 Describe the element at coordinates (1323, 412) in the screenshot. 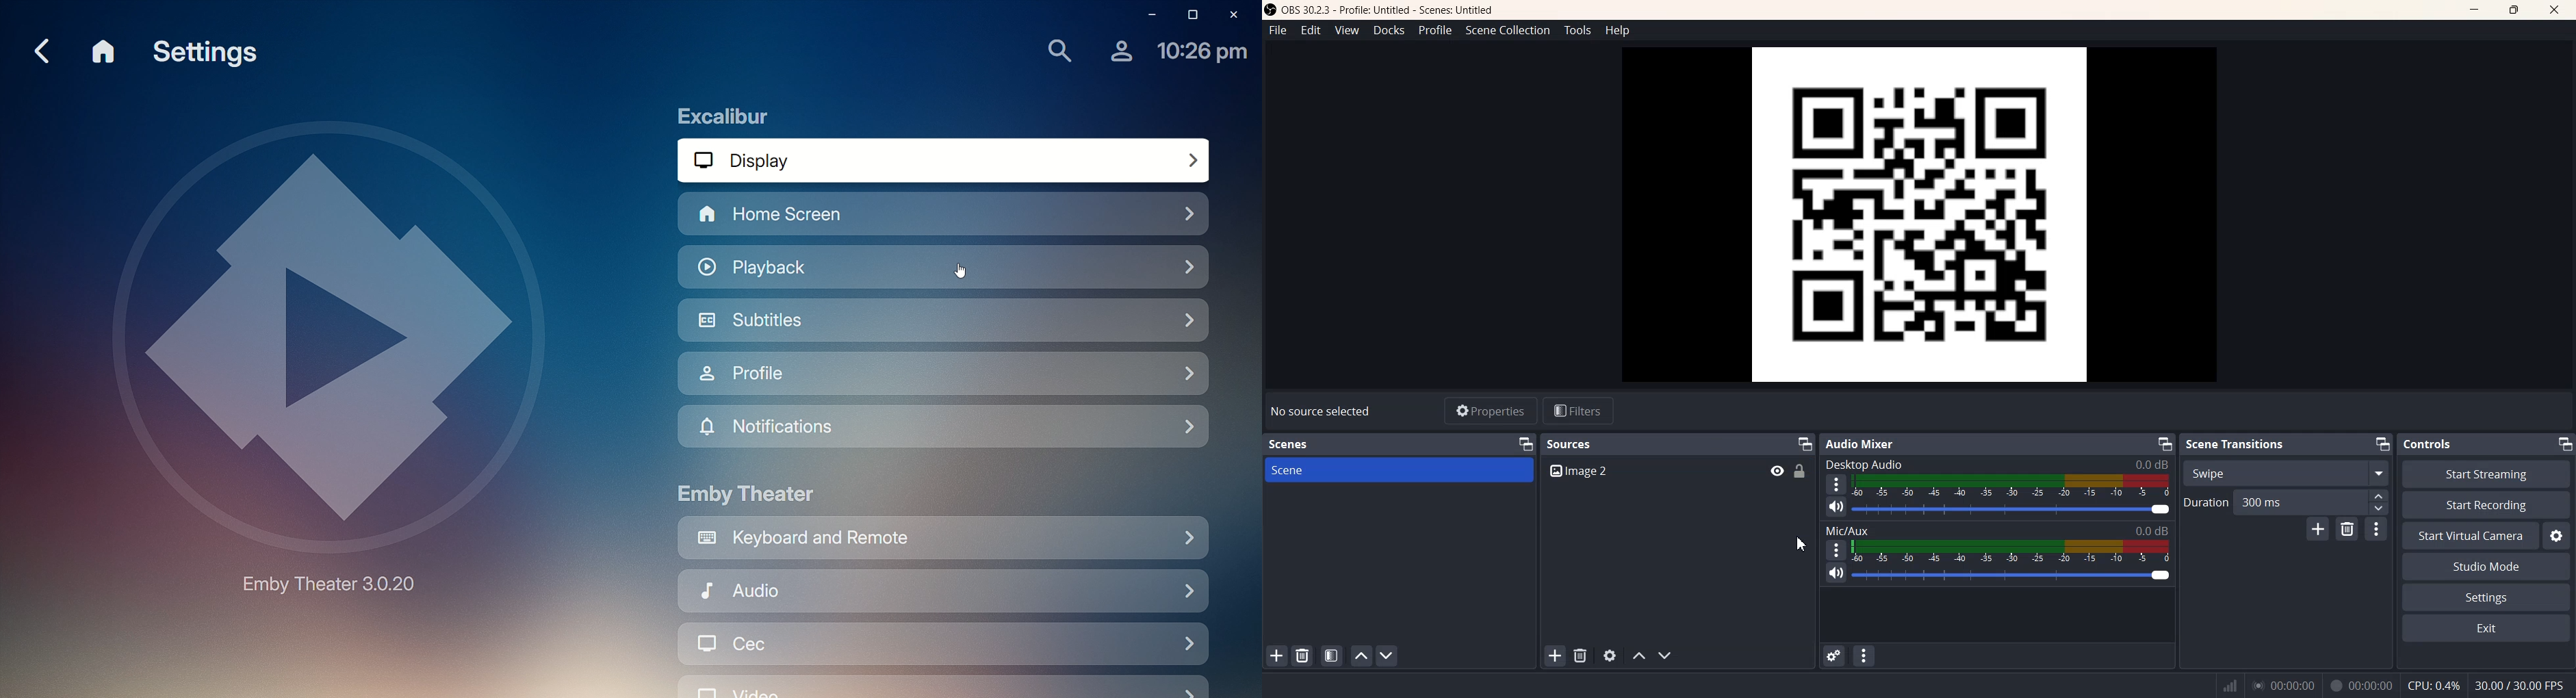

I see `No Source selected` at that location.